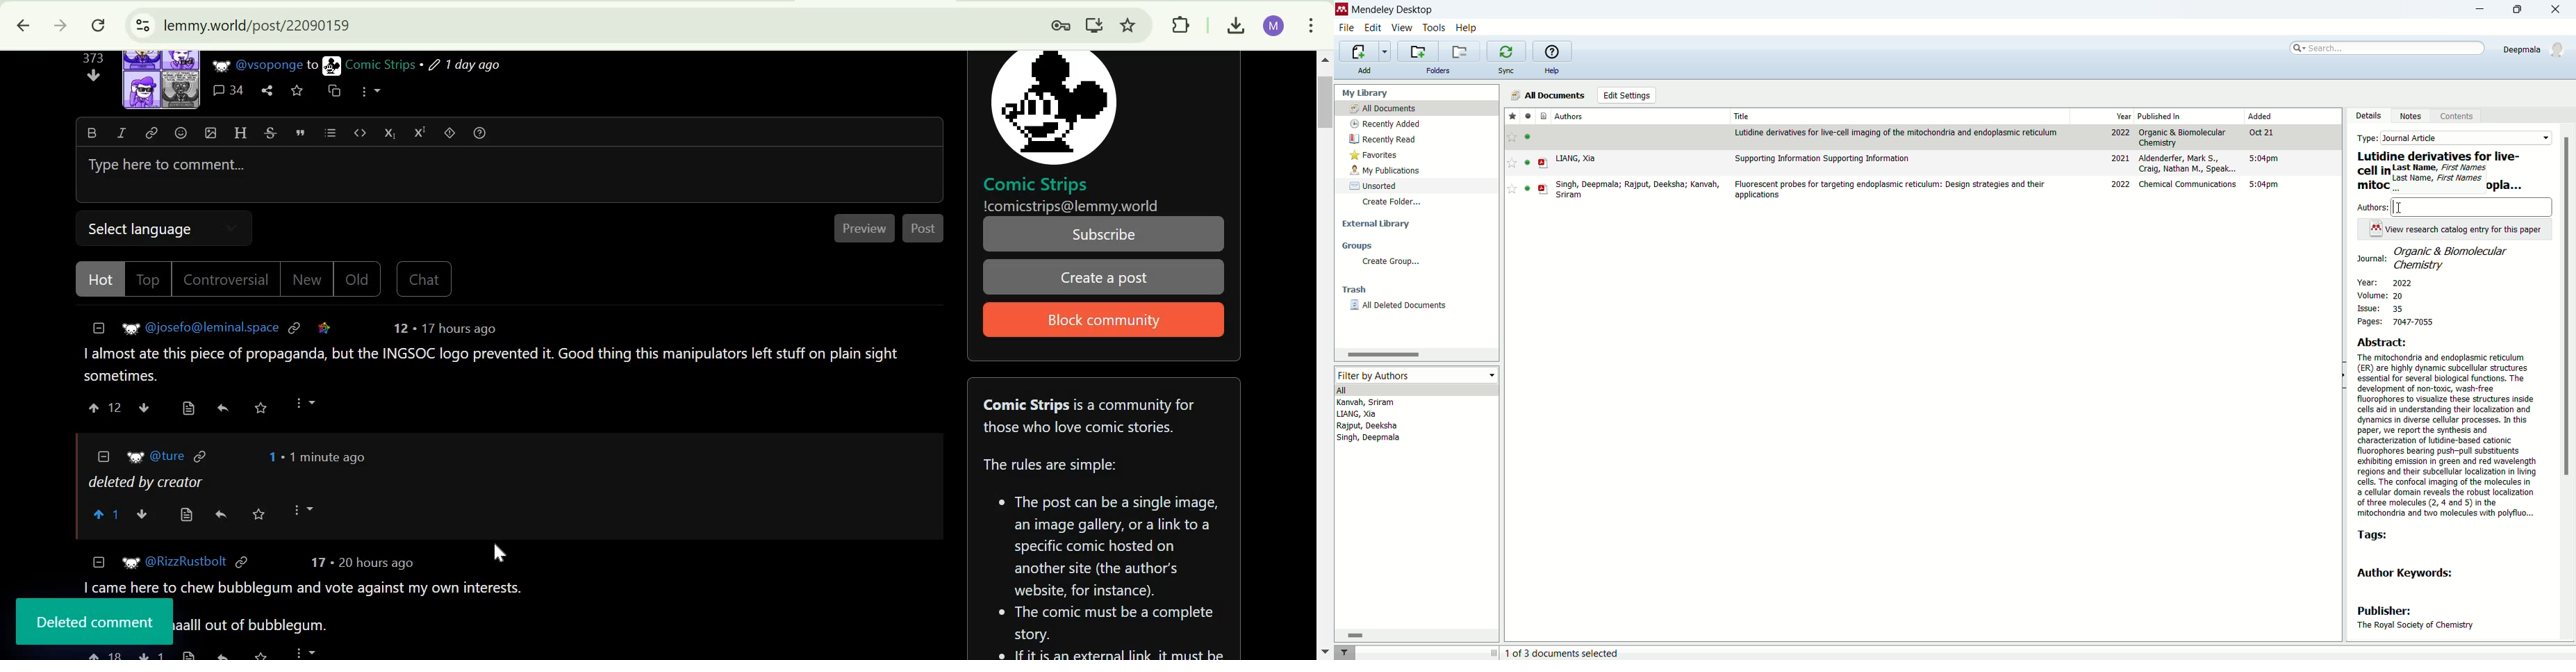 Image resolution: width=2576 pixels, height=672 pixels. What do you see at coordinates (2410, 118) in the screenshot?
I see `notes` at bounding box center [2410, 118].